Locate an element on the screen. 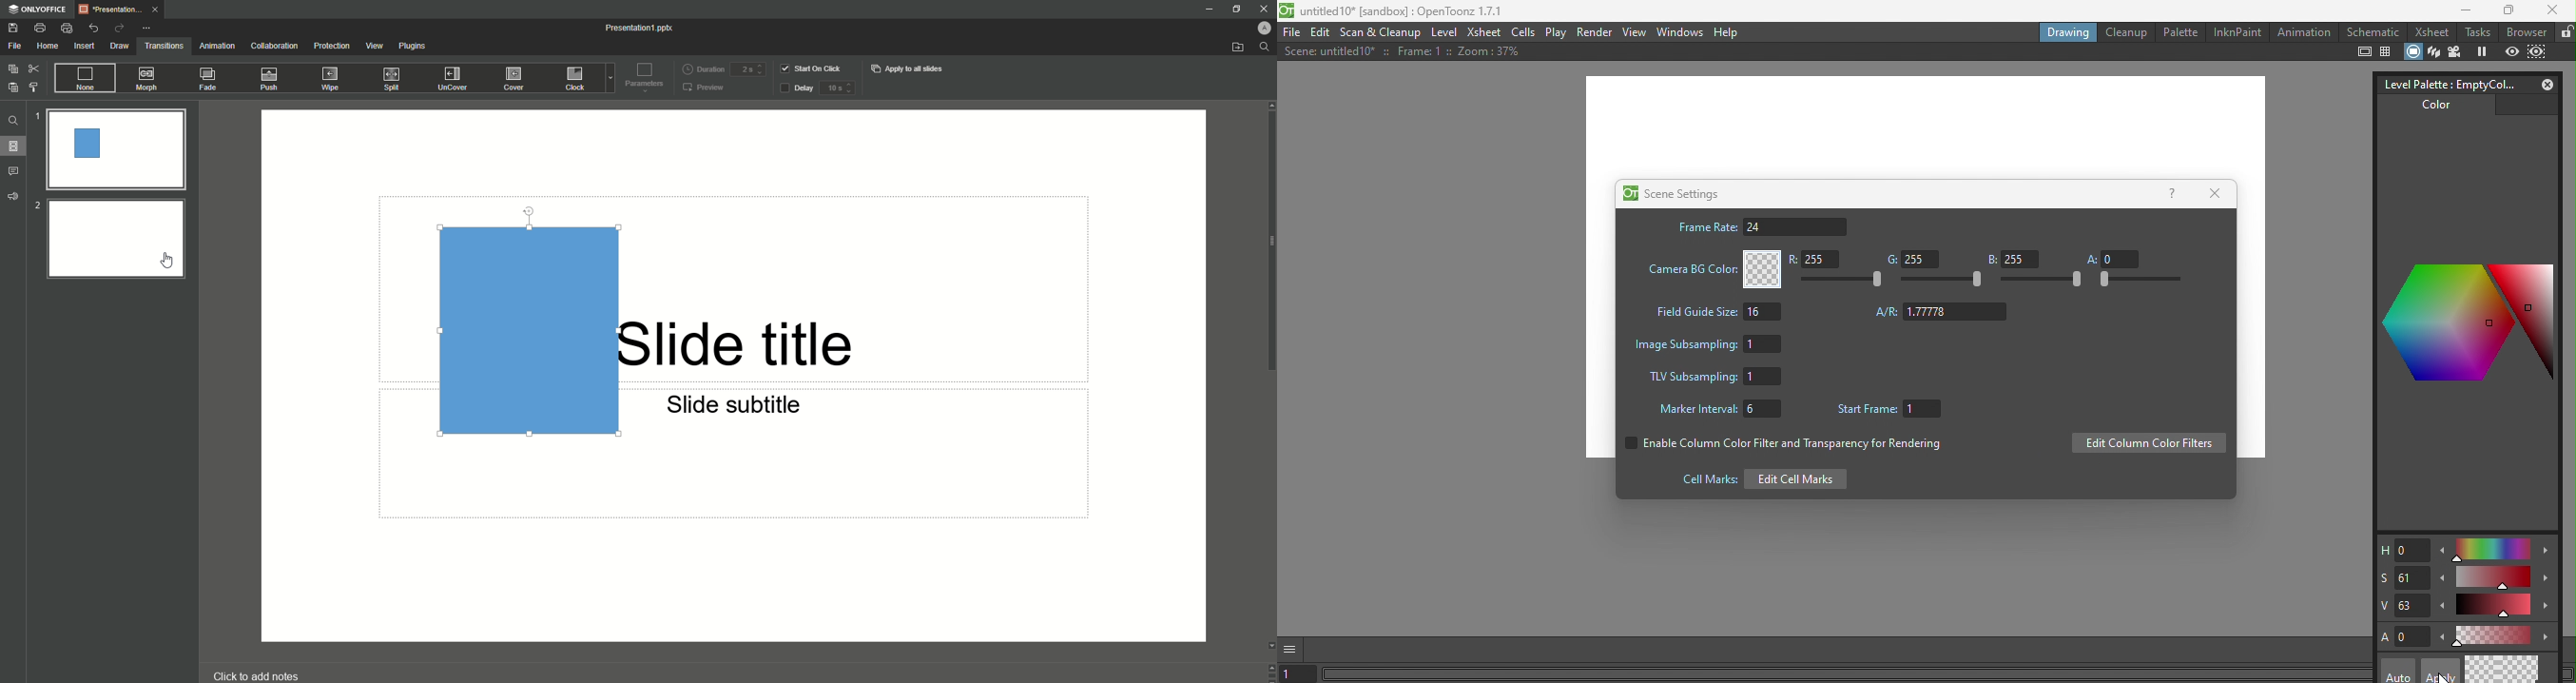 The image size is (2576, 700). Transitions is located at coordinates (164, 46).